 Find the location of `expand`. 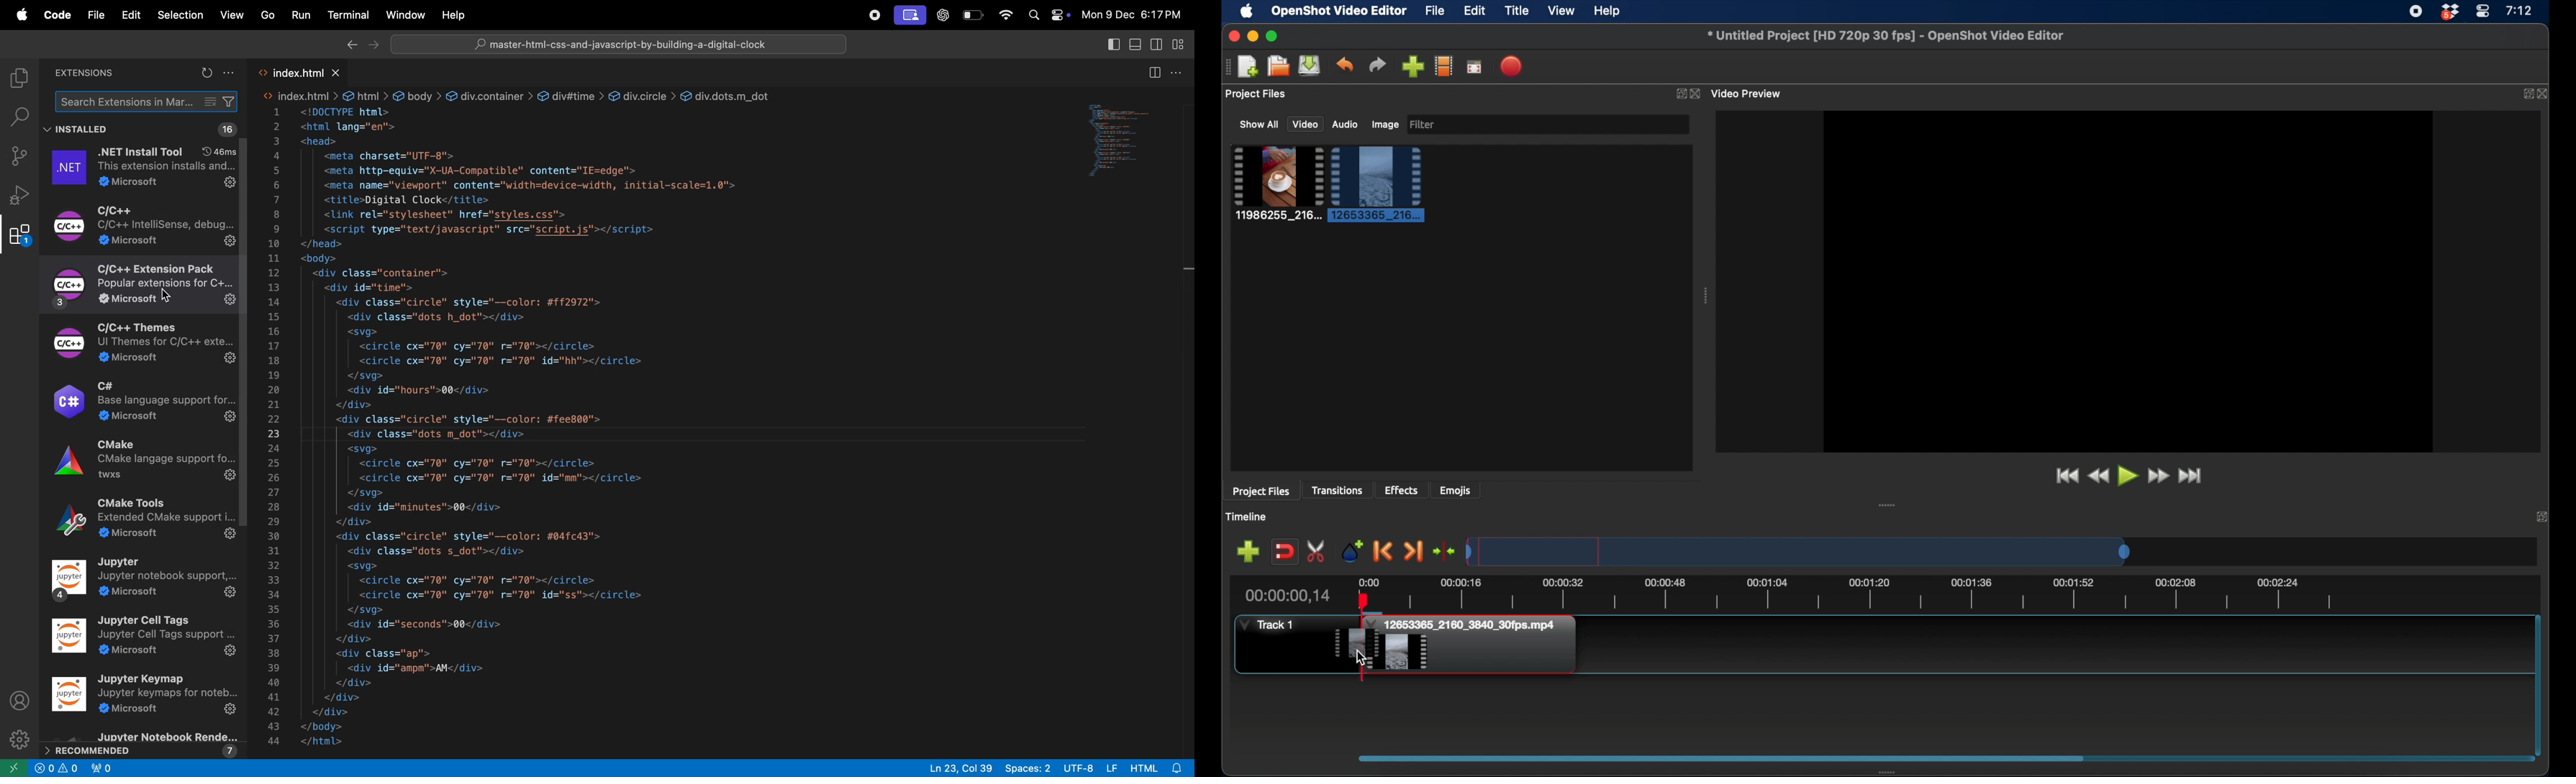

expand is located at coordinates (2541, 516).